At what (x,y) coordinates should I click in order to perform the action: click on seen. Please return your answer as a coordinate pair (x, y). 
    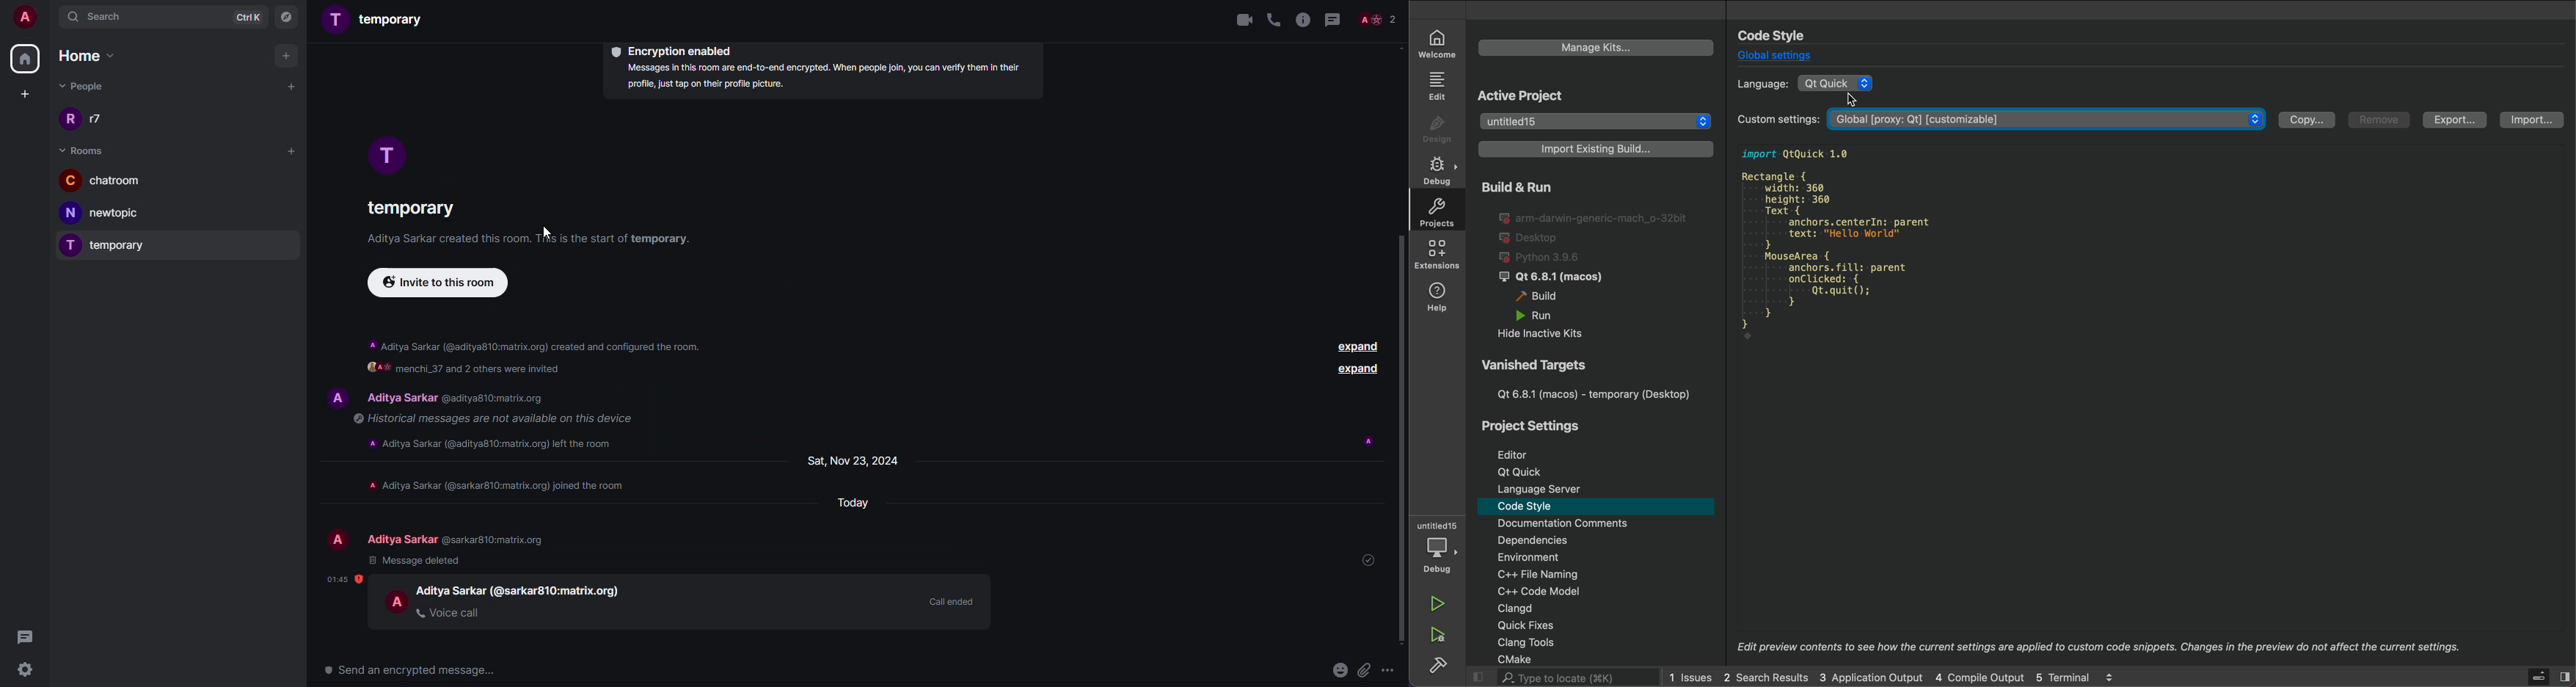
    Looking at the image, I should click on (1362, 439).